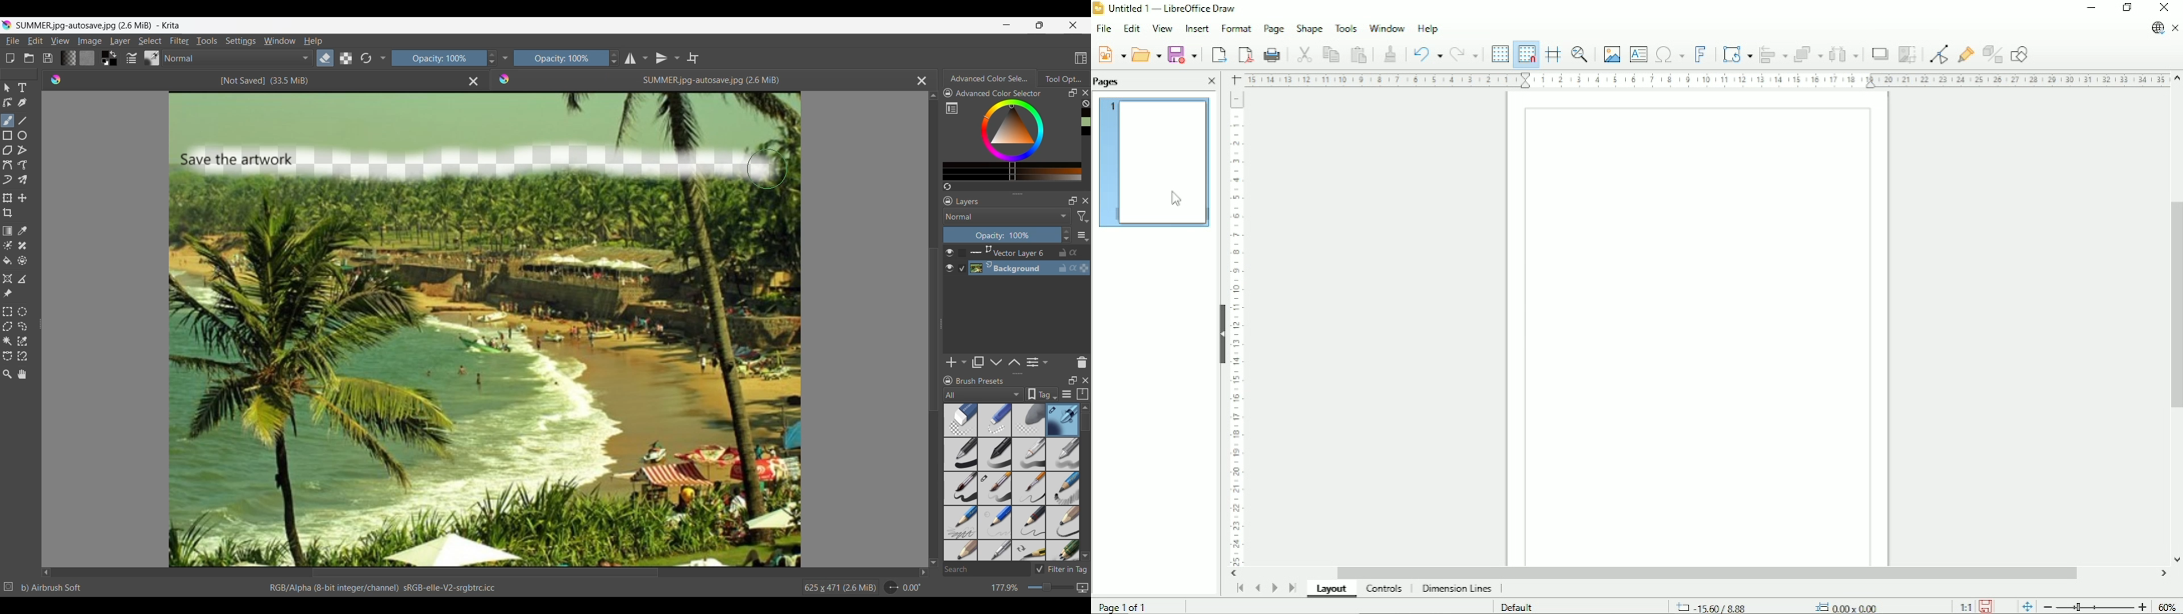  Describe the element at coordinates (952, 107) in the screenshot. I see `Show complete color settings in separate window` at that location.